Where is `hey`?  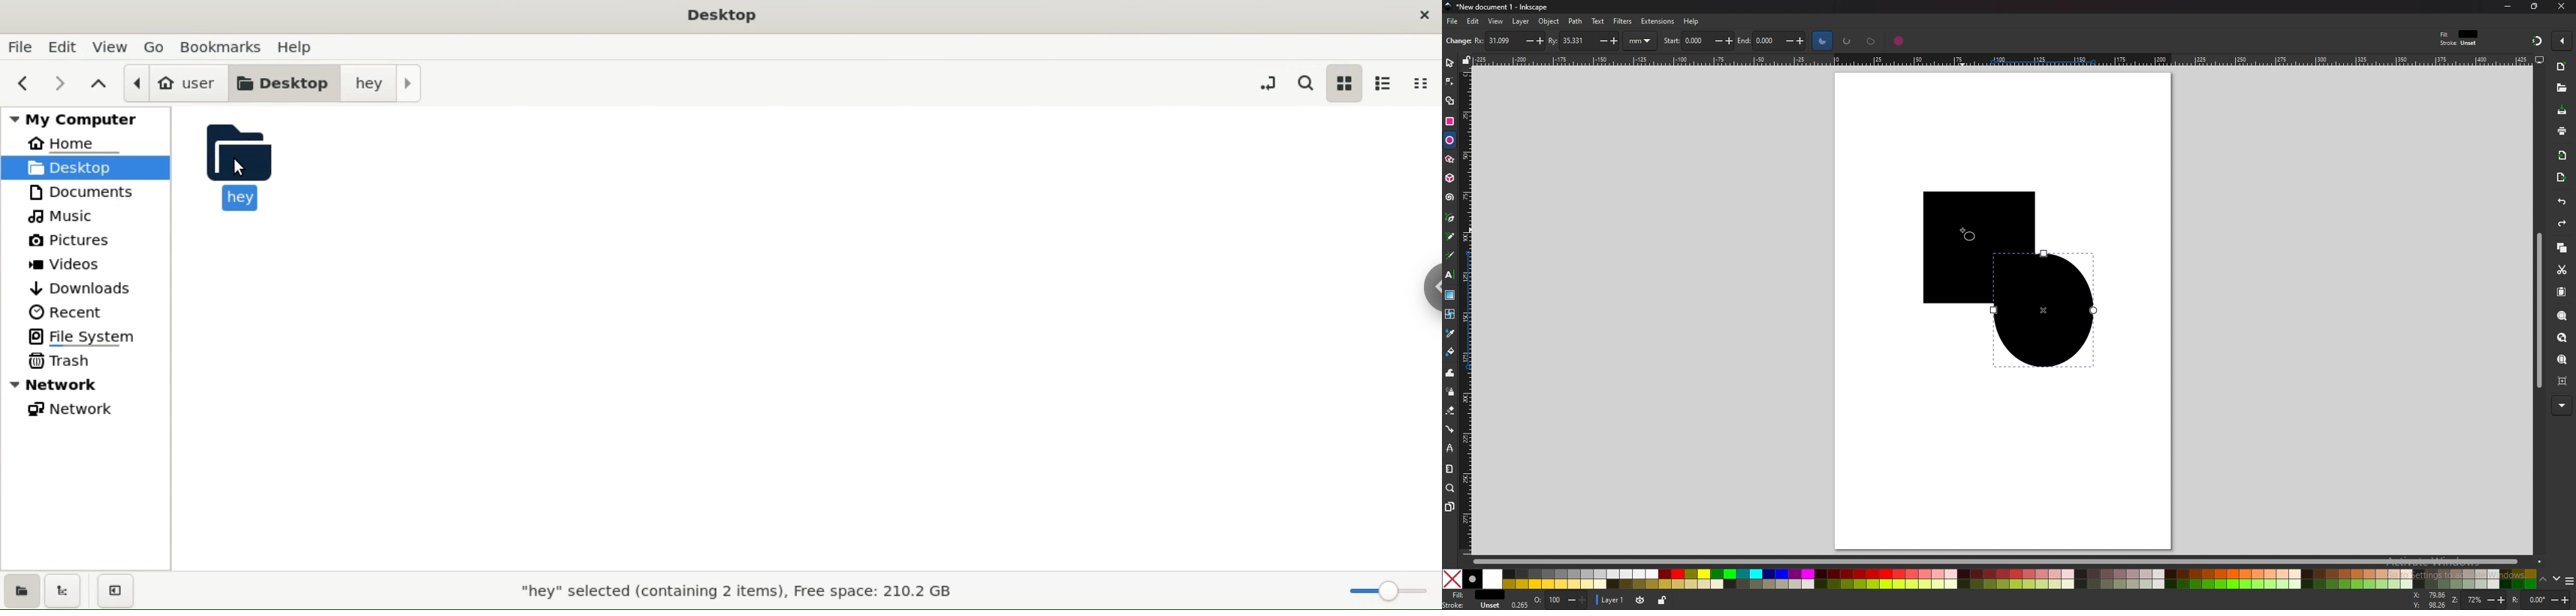 hey is located at coordinates (244, 167).